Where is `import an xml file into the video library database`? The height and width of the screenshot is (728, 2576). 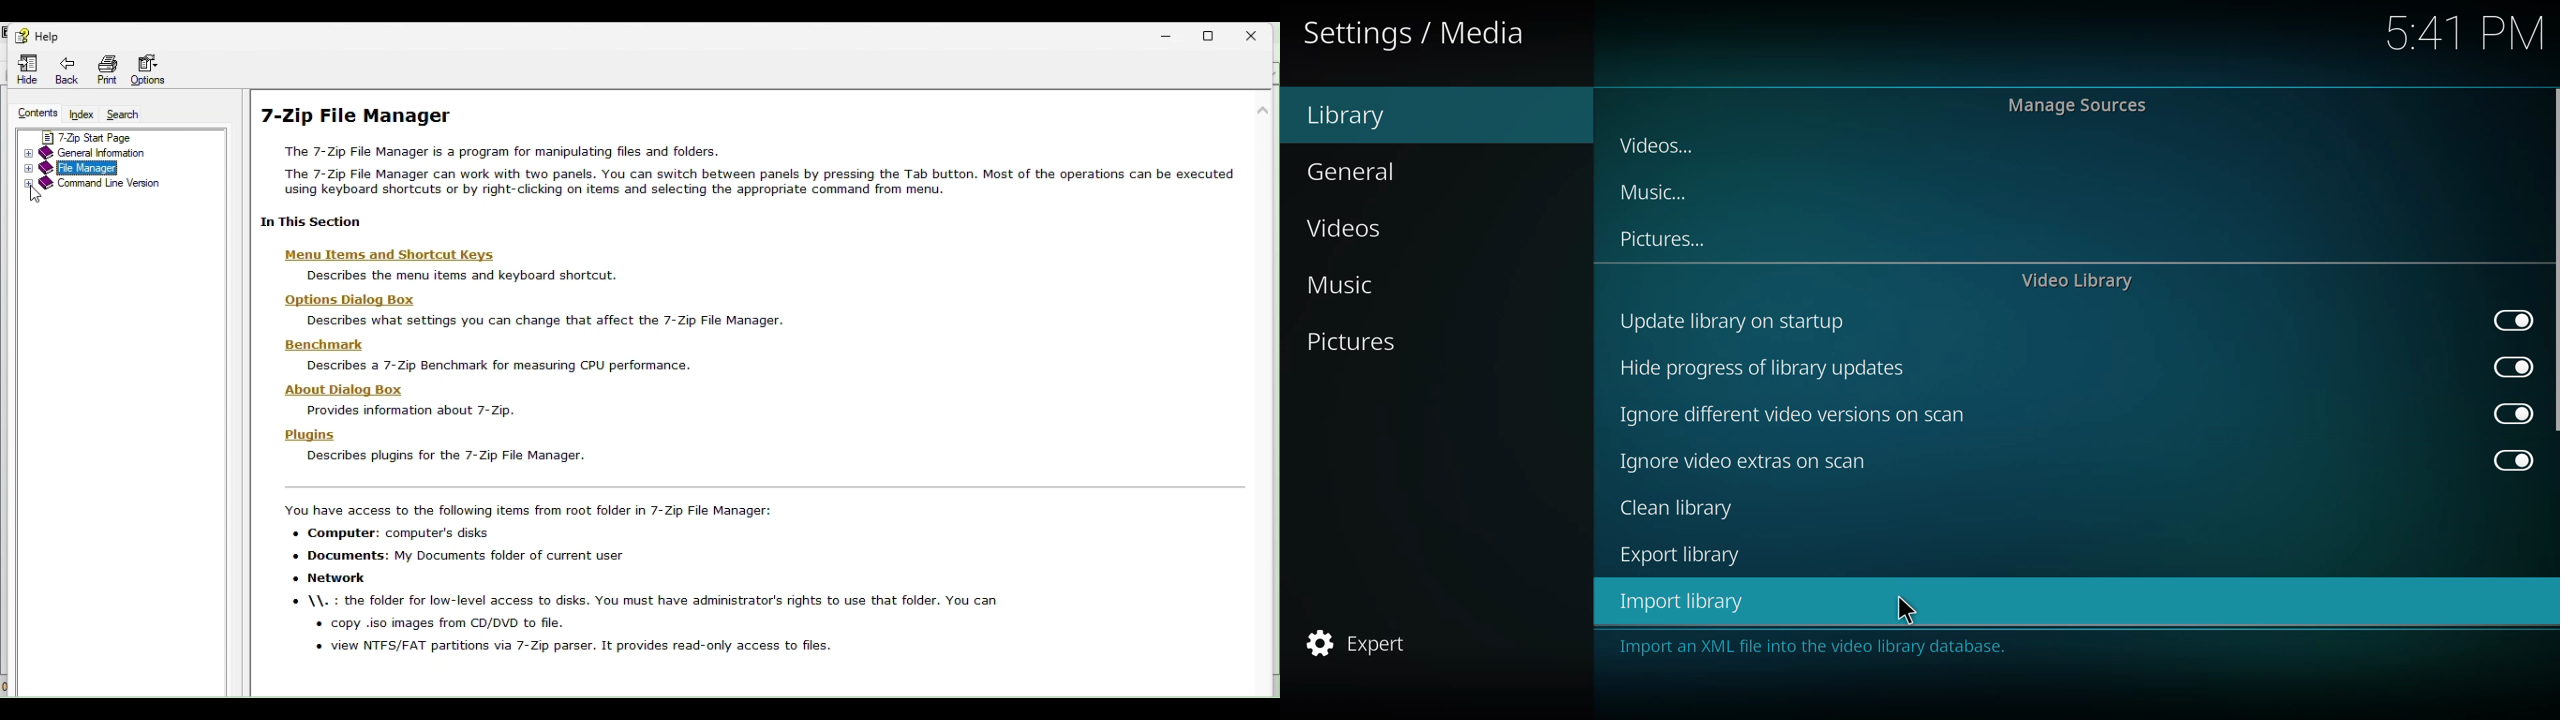 import an xml file into the video library database is located at coordinates (1819, 647).